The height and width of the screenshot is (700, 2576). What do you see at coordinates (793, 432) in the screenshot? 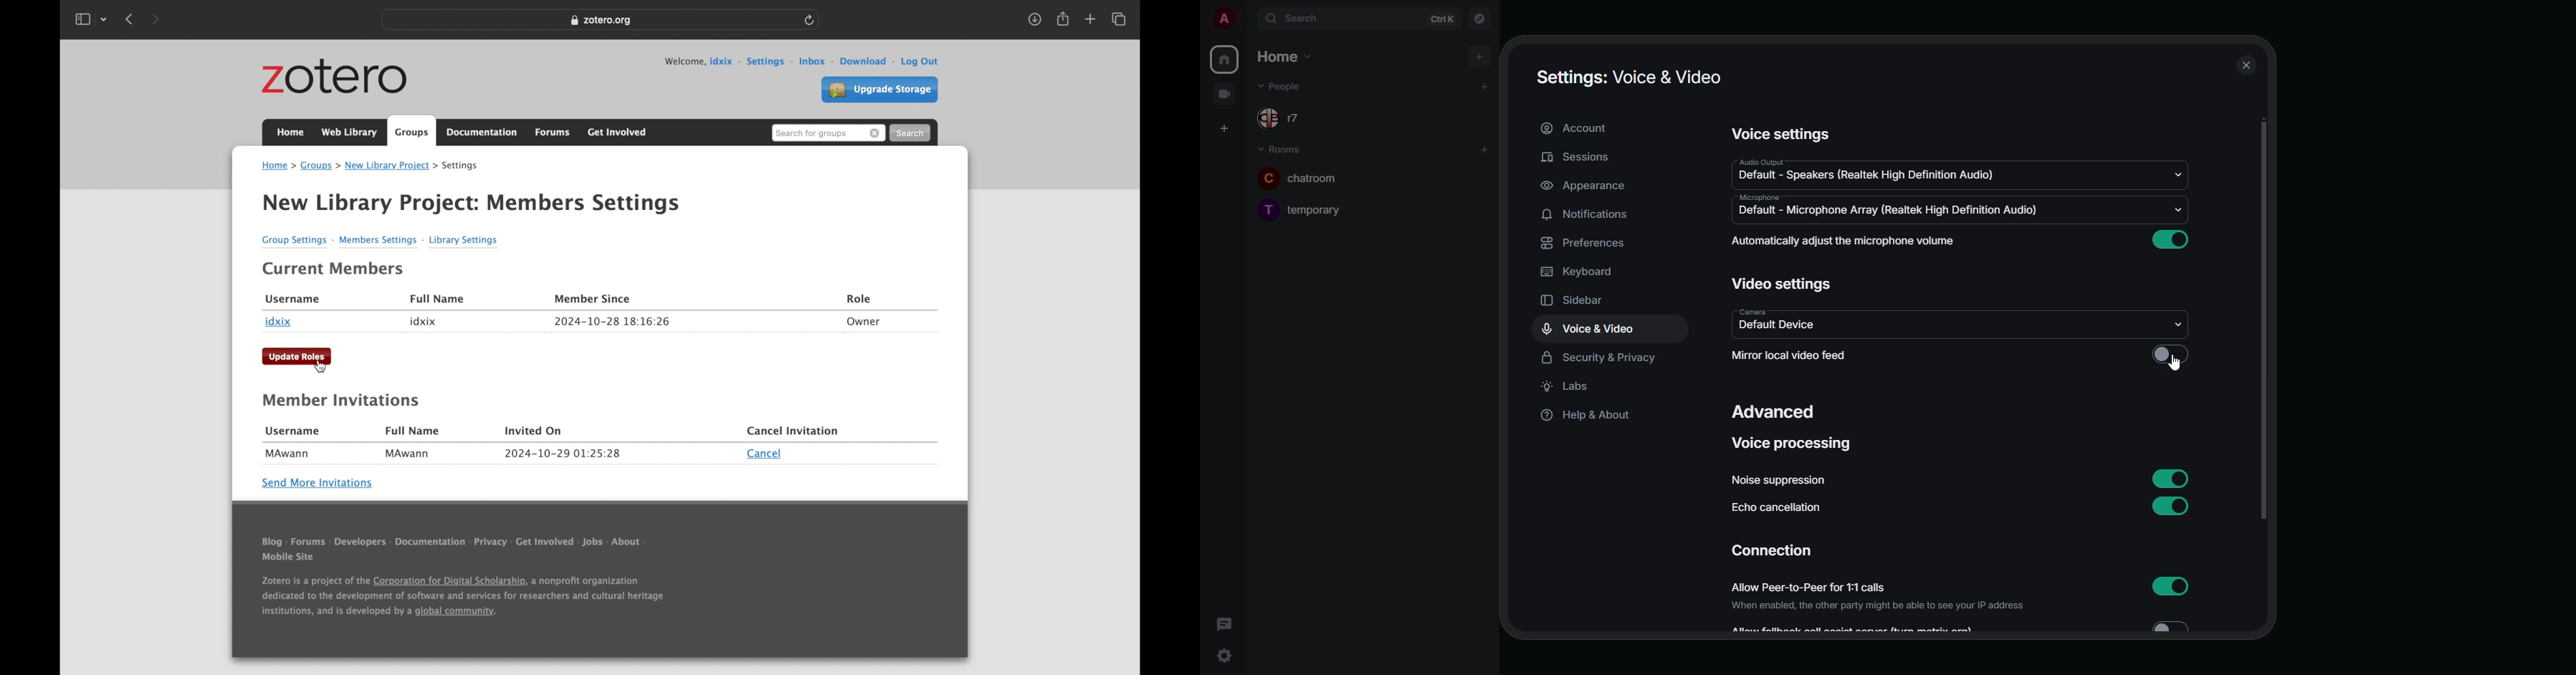
I see `cancel invitation` at bounding box center [793, 432].